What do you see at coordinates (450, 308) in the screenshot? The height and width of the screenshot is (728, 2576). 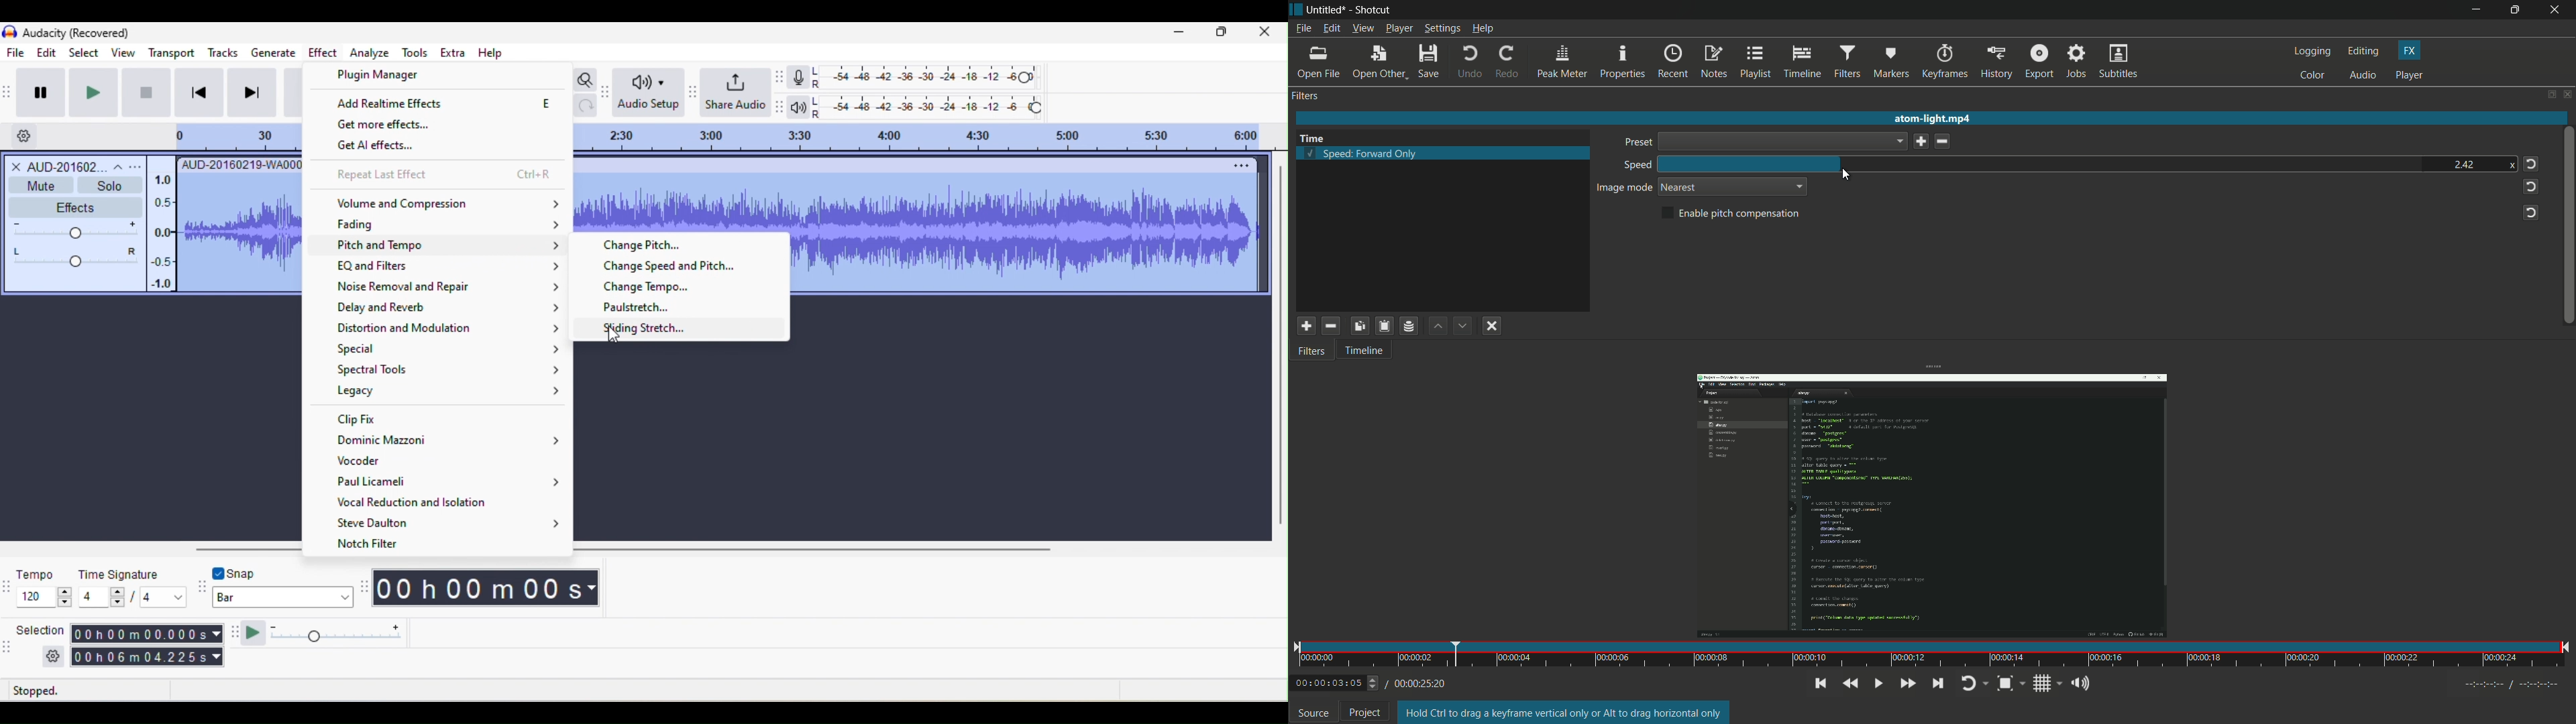 I see `delay and reverb` at bounding box center [450, 308].